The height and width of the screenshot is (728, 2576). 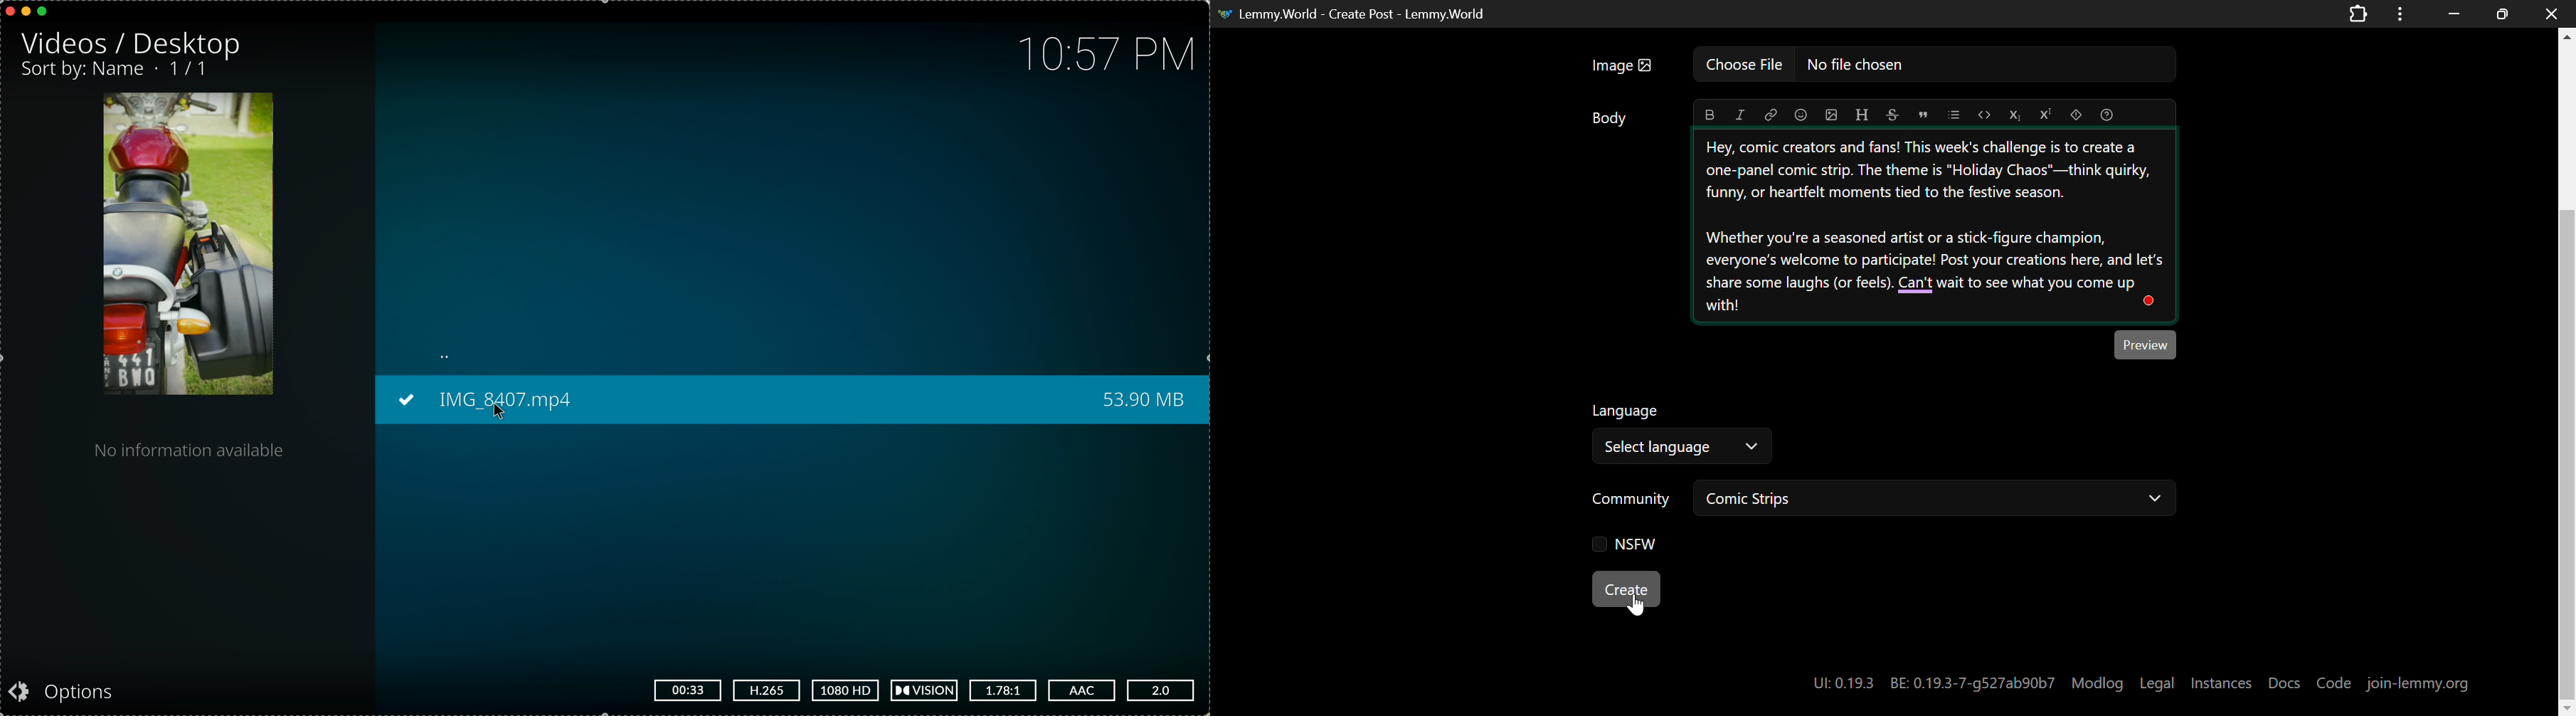 I want to click on Close Window, so click(x=2548, y=12).